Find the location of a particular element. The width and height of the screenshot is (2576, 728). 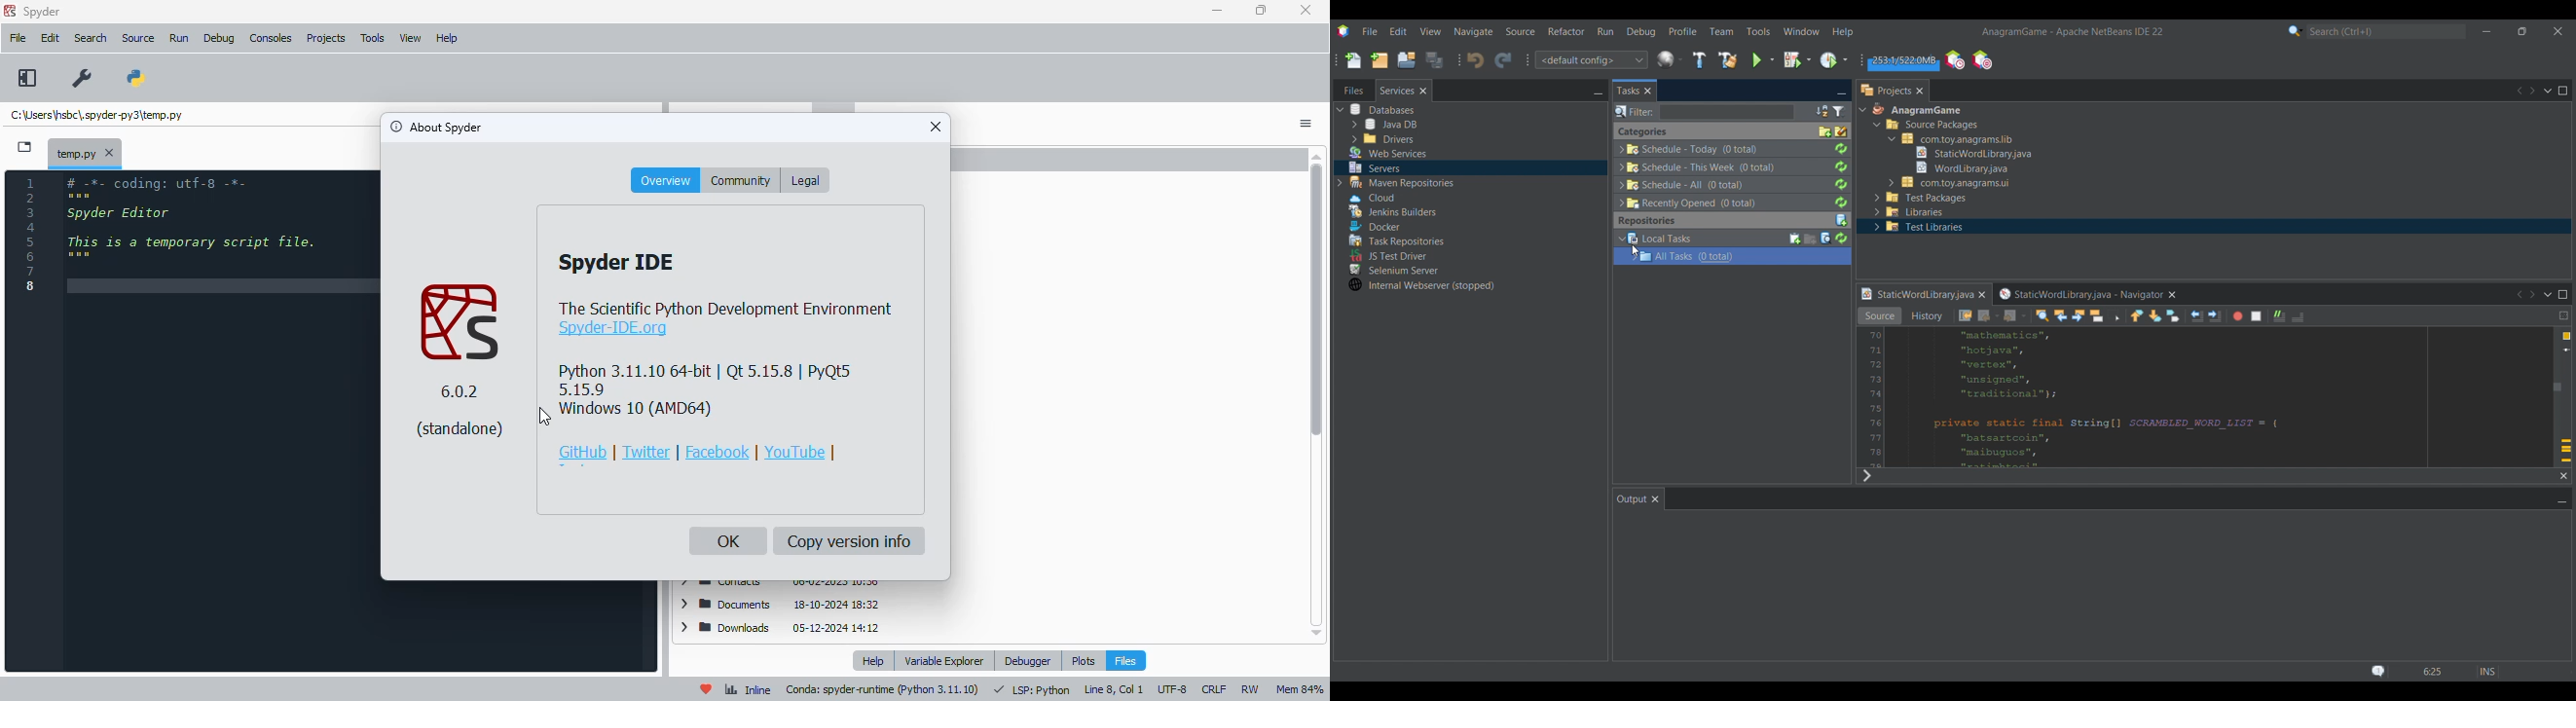

help is located at coordinates (874, 660).